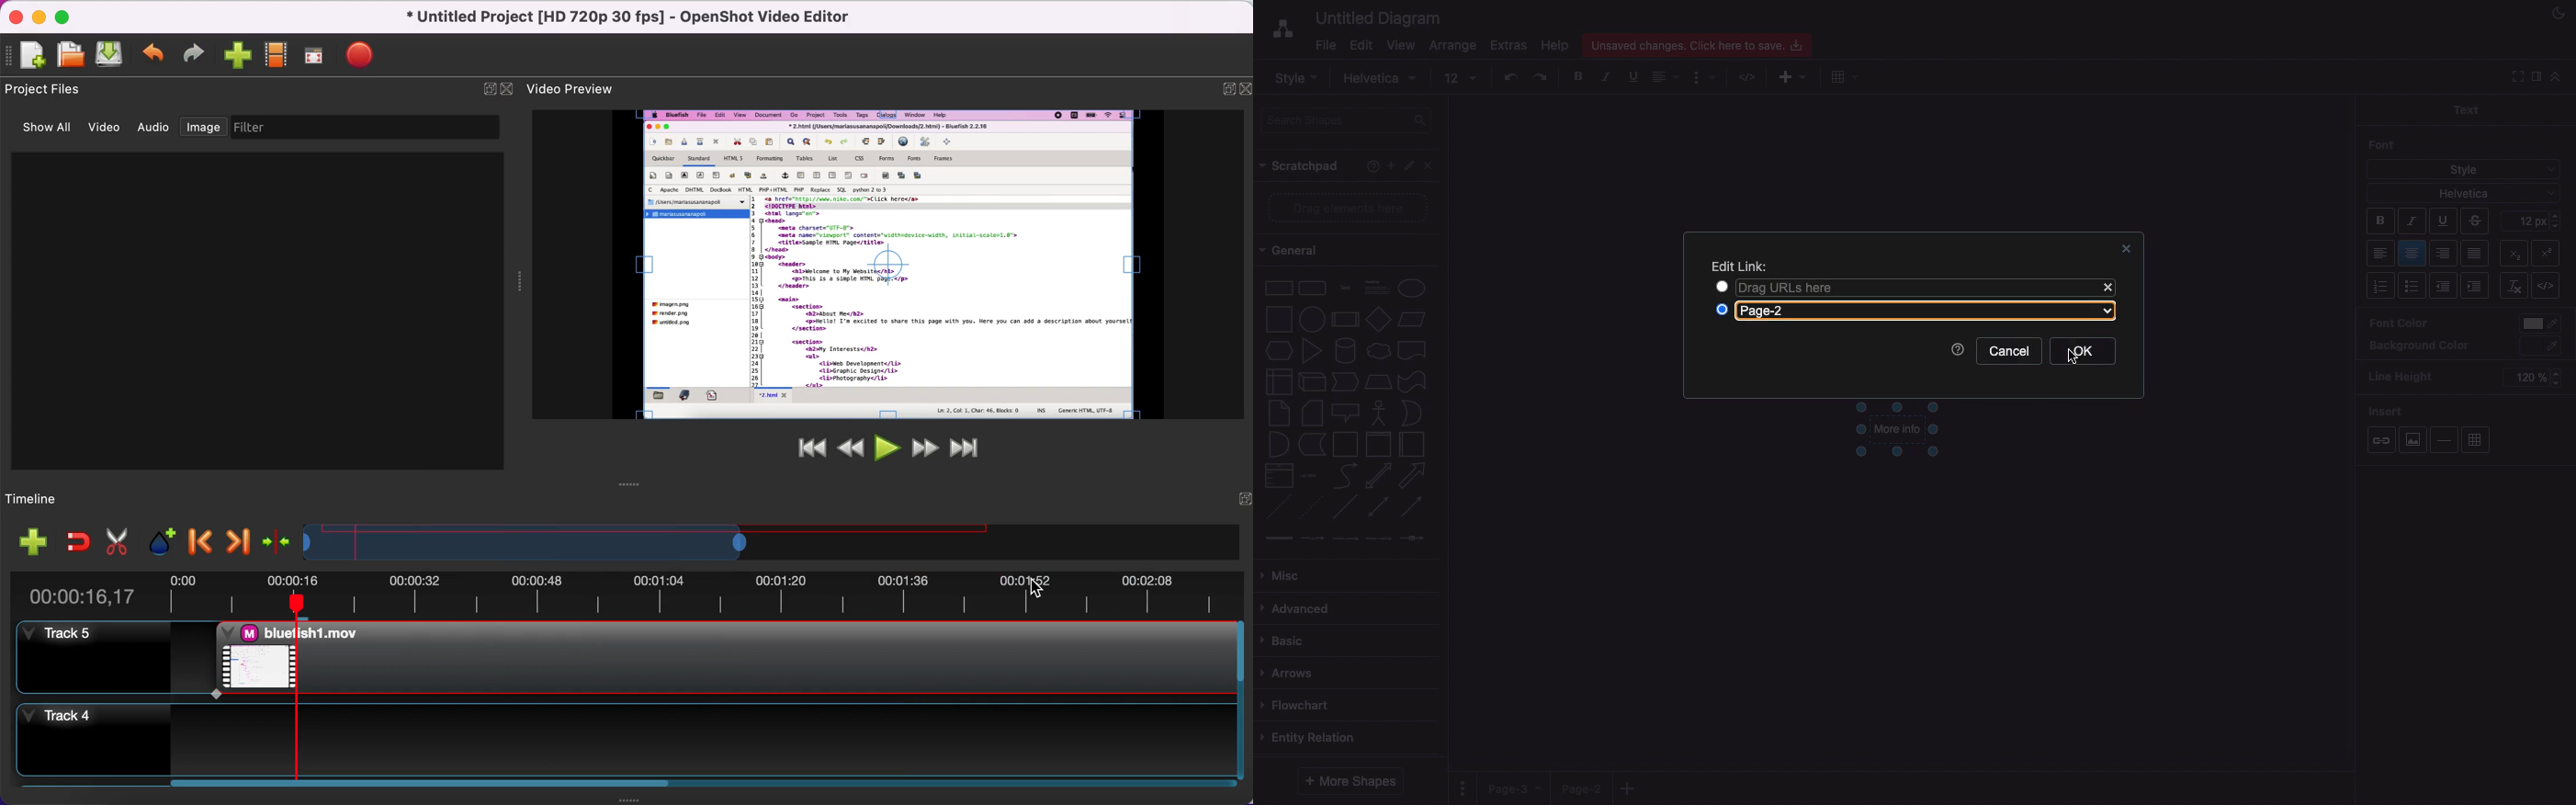  What do you see at coordinates (2476, 441) in the screenshot?
I see `Table` at bounding box center [2476, 441].